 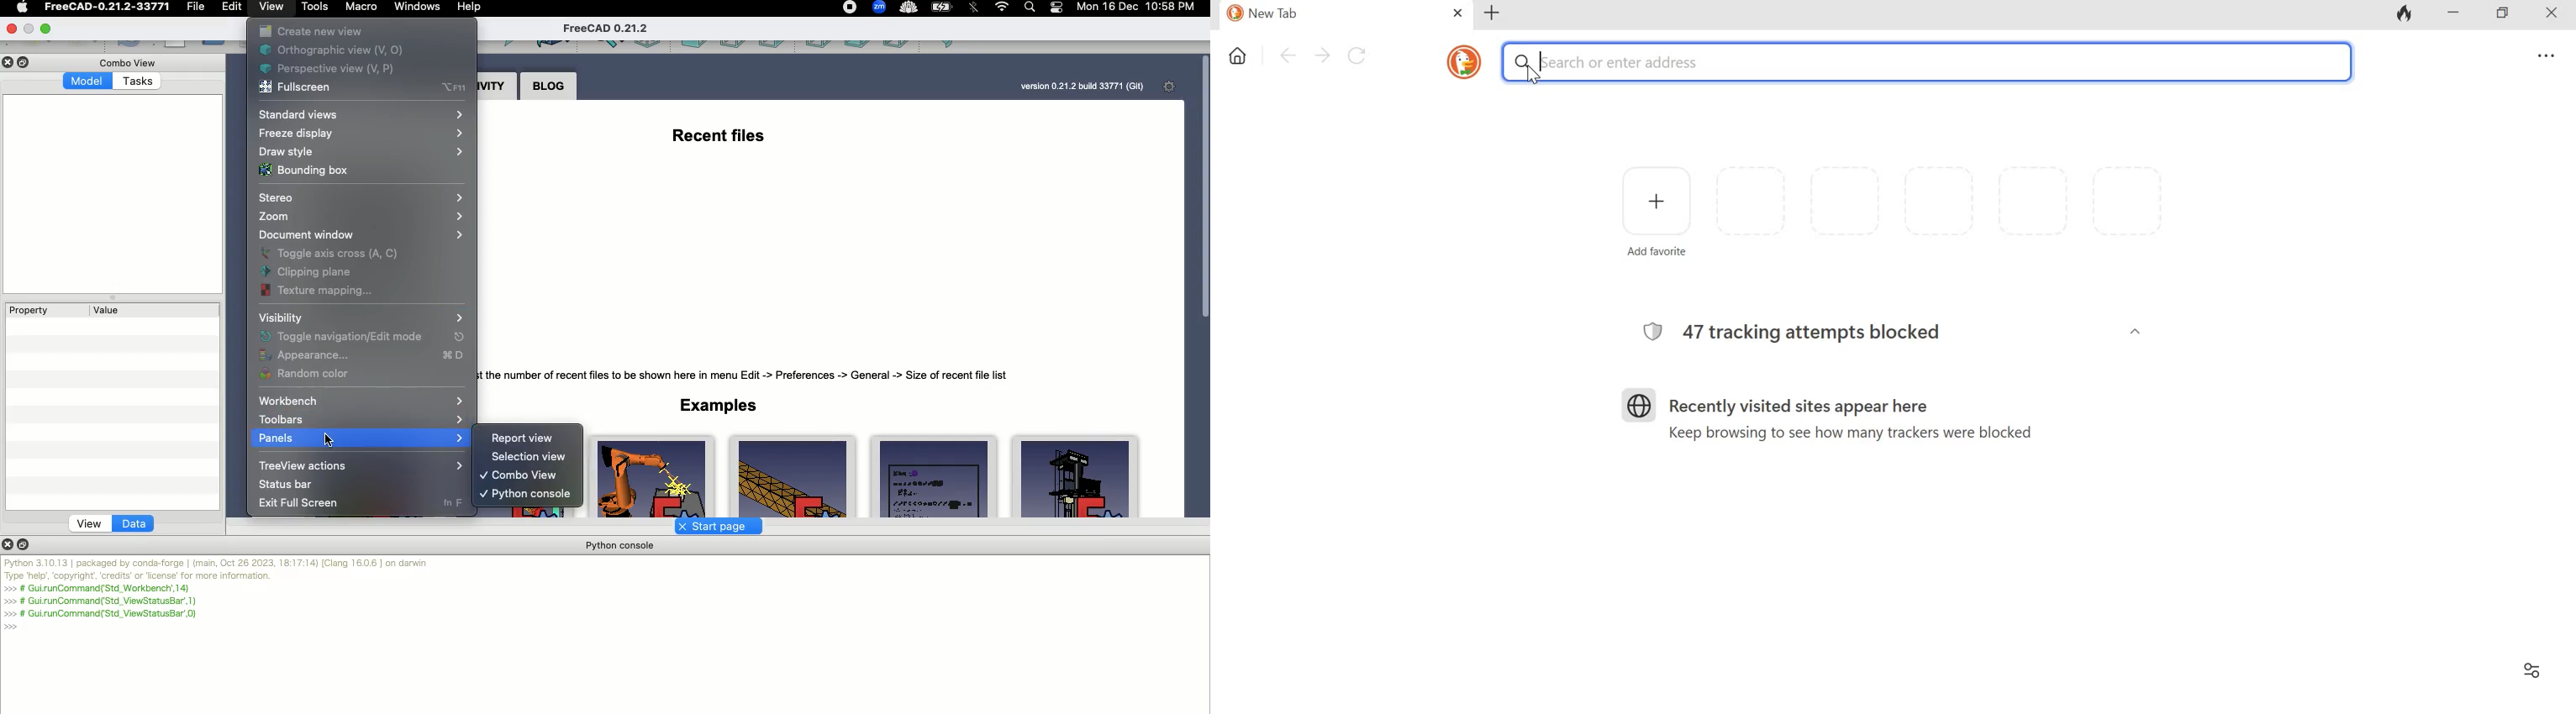 I want to click on Search, so click(x=1029, y=8).